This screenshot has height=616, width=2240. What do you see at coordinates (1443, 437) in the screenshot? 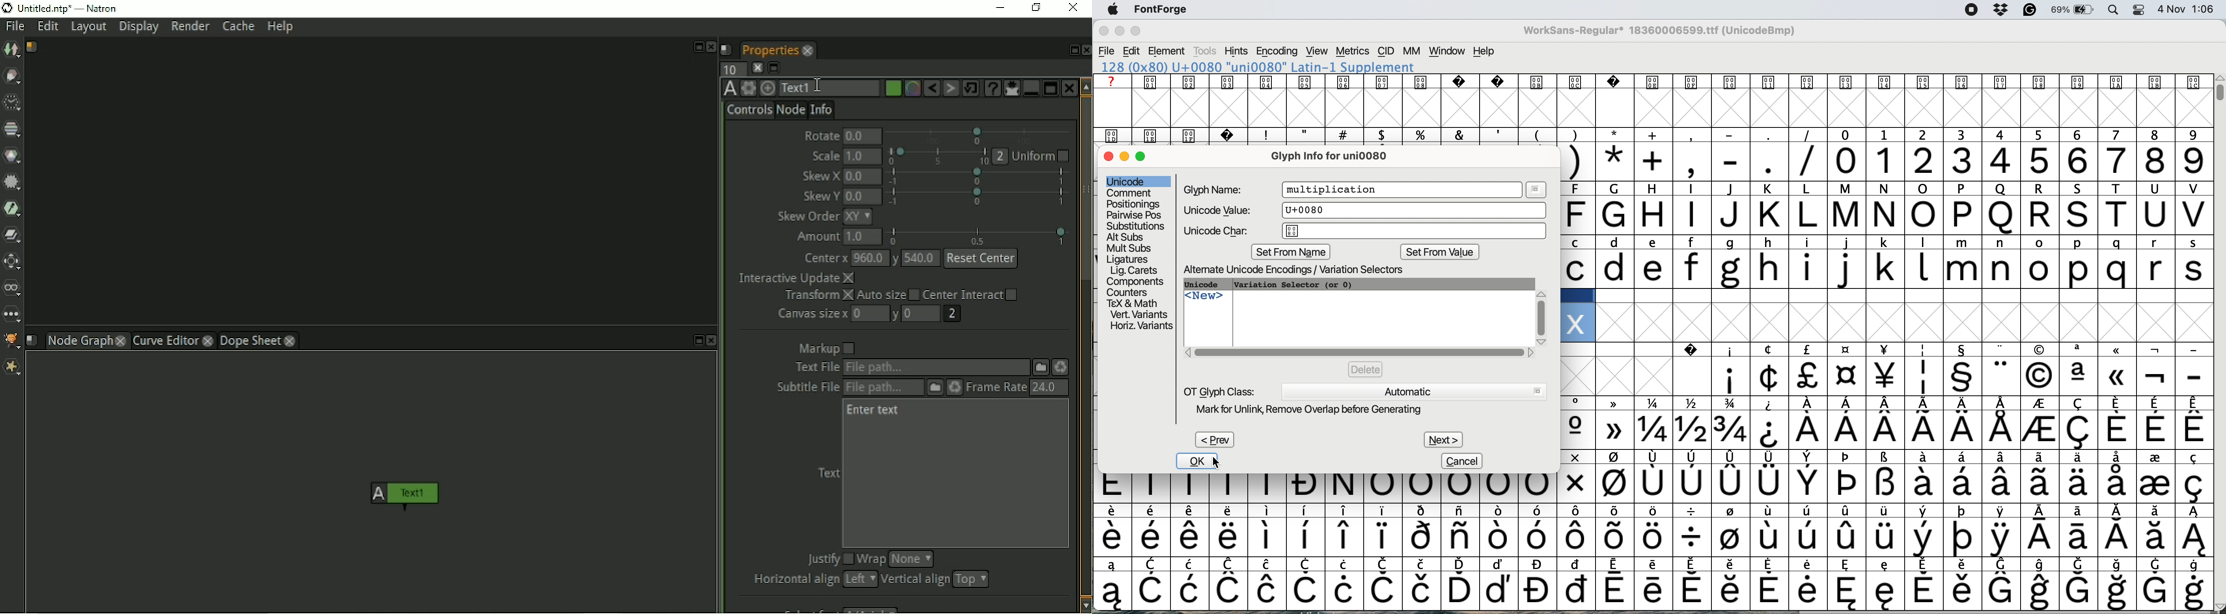
I see `next` at bounding box center [1443, 437].